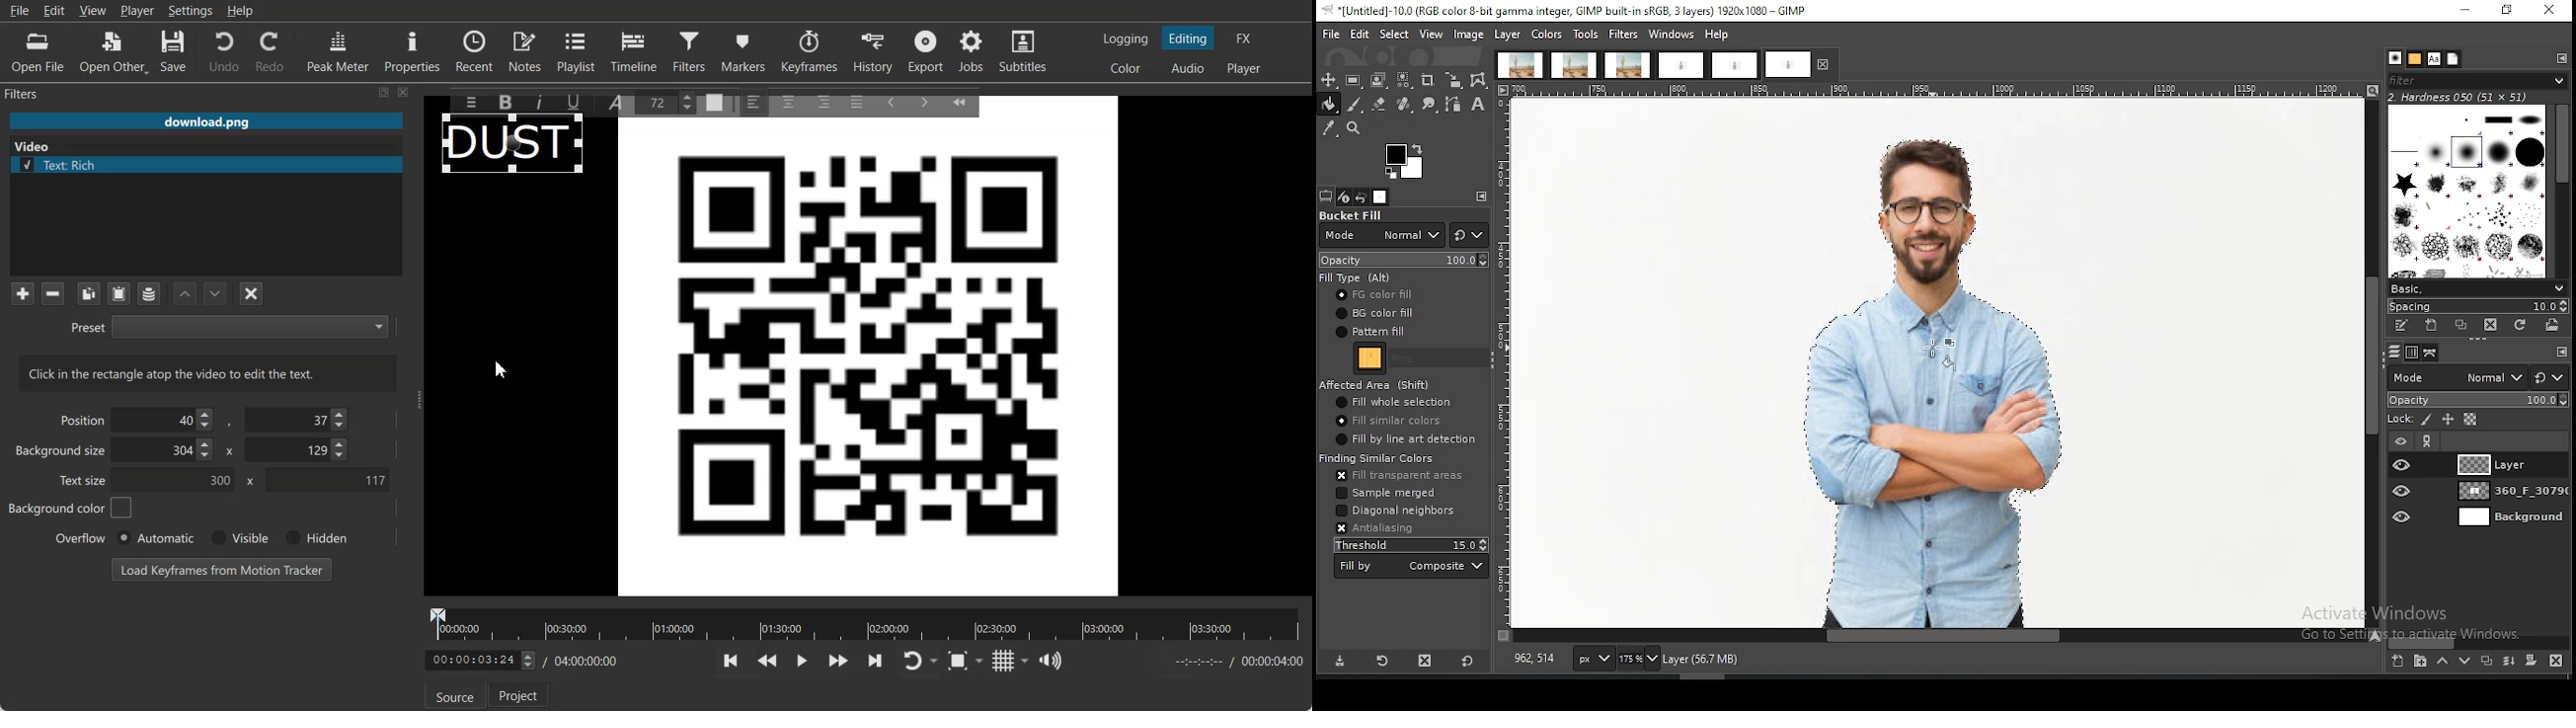 The height and width of the screenshot is (728, 2576). Describe the element at coordinates (1246, 69) in the screenshot. I see `Switching to the Player only layout` at that location.